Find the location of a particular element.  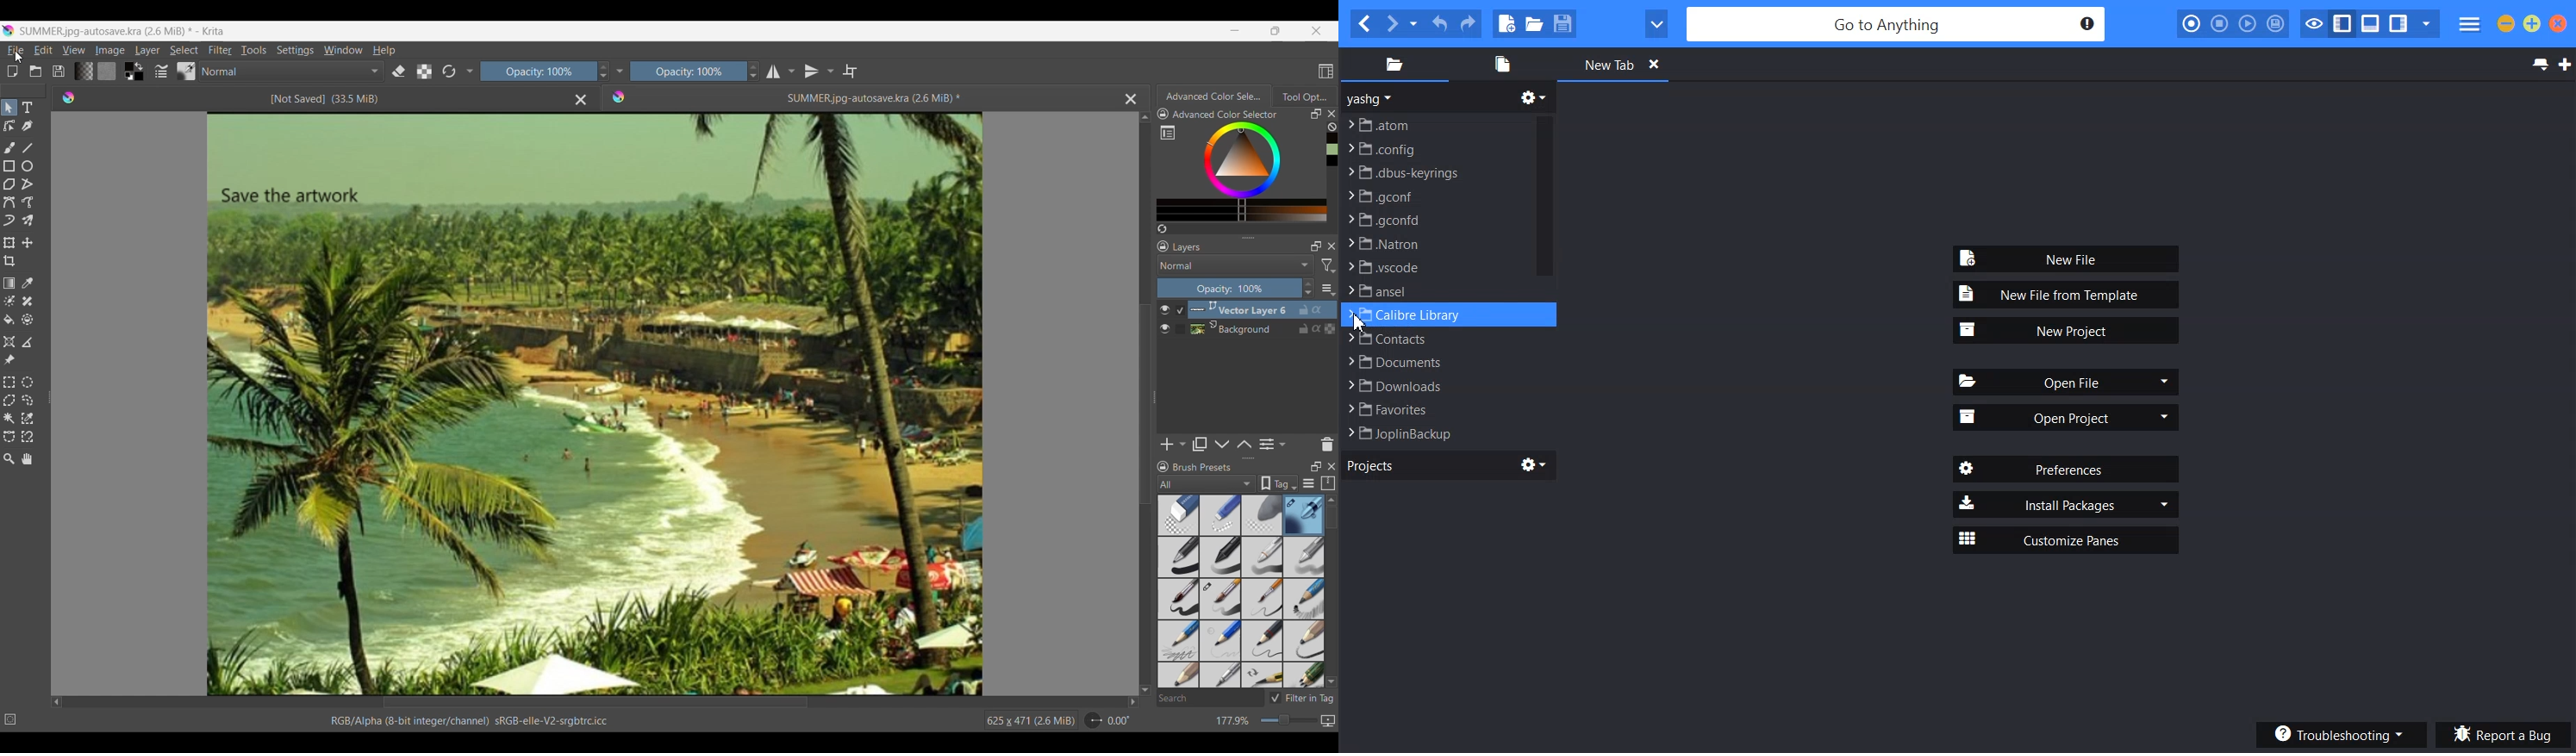

Change height of panels attached to this line is located at coordinates (1225, 458).